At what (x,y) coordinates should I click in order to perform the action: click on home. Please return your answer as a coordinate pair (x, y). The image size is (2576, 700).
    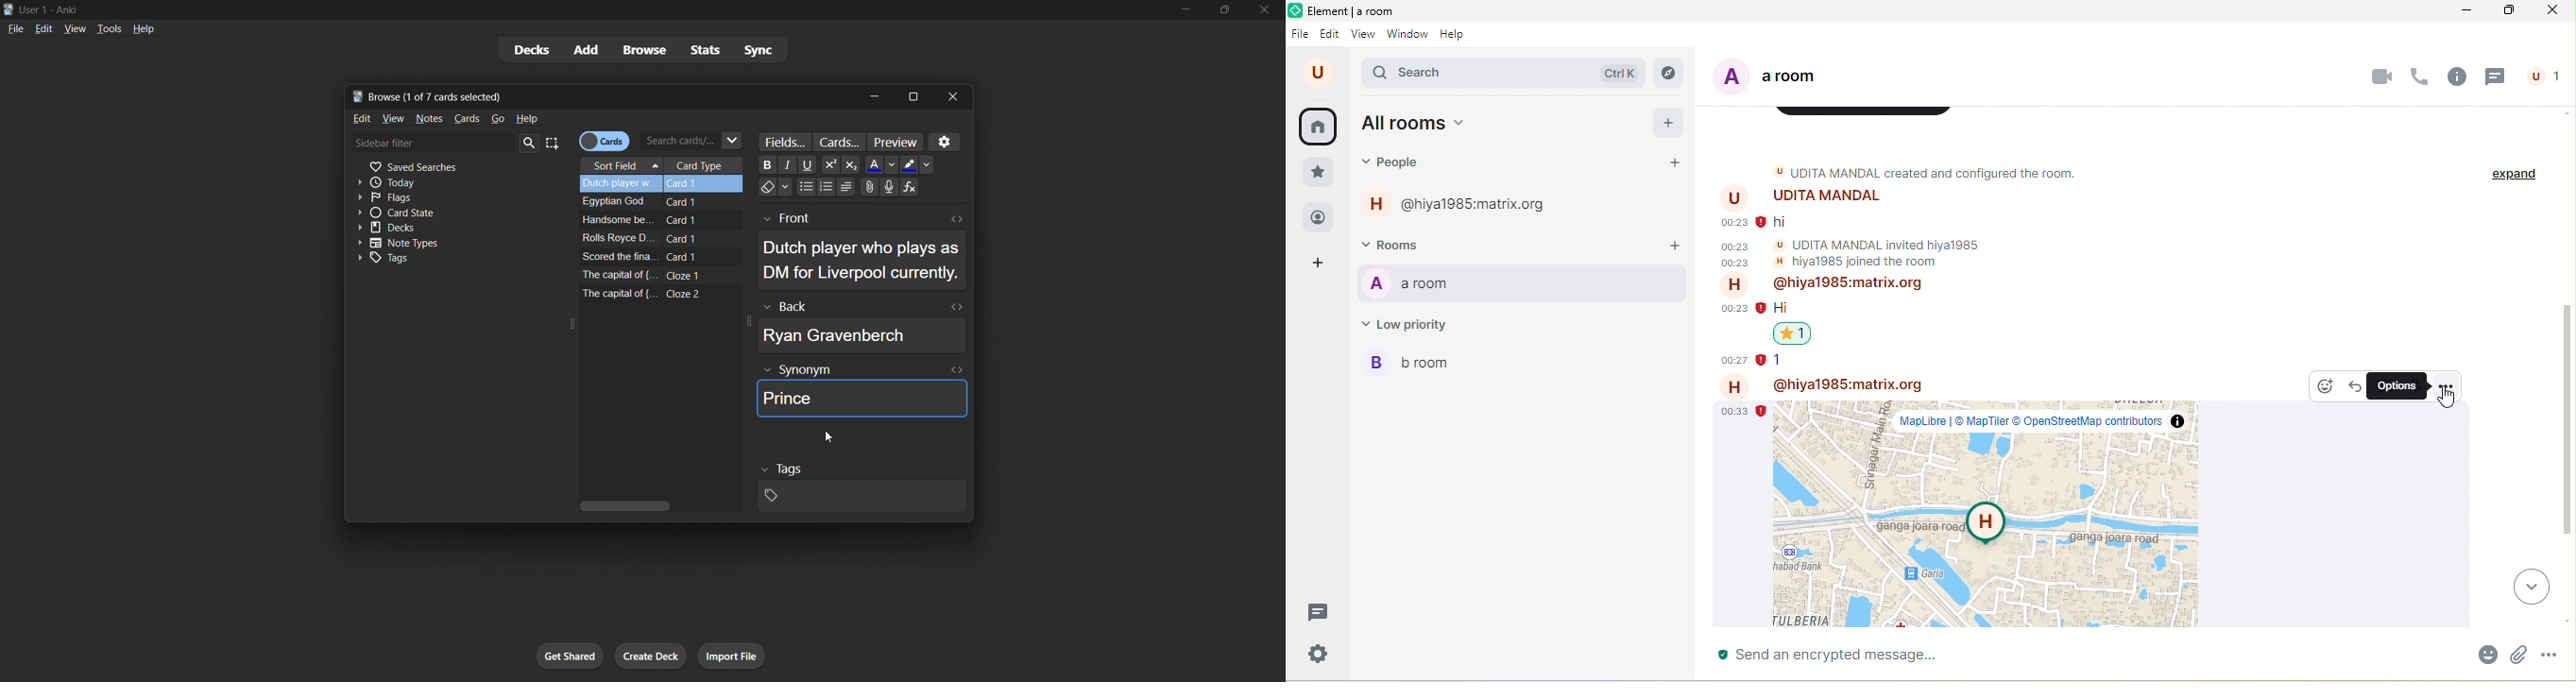
    Looking at the image, I should click on (1320, 128).